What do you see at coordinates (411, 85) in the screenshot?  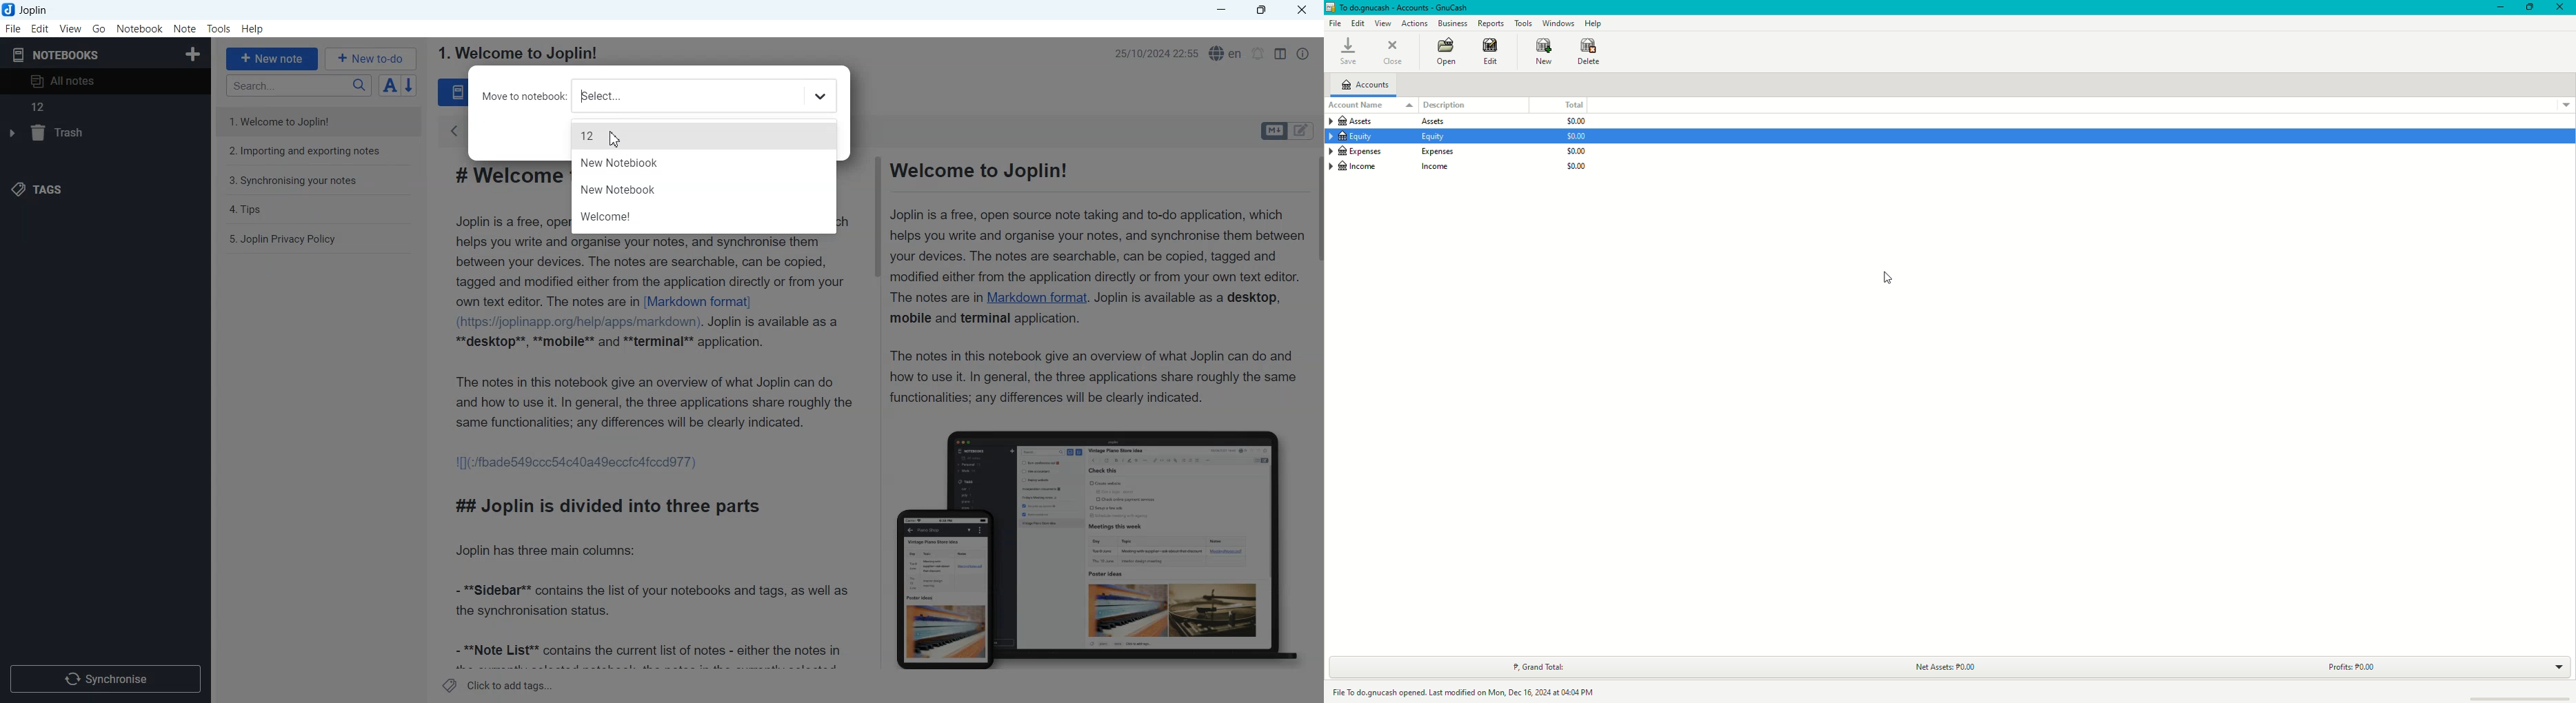 I see `Reverse sort order` at bounding box center [411, 85].